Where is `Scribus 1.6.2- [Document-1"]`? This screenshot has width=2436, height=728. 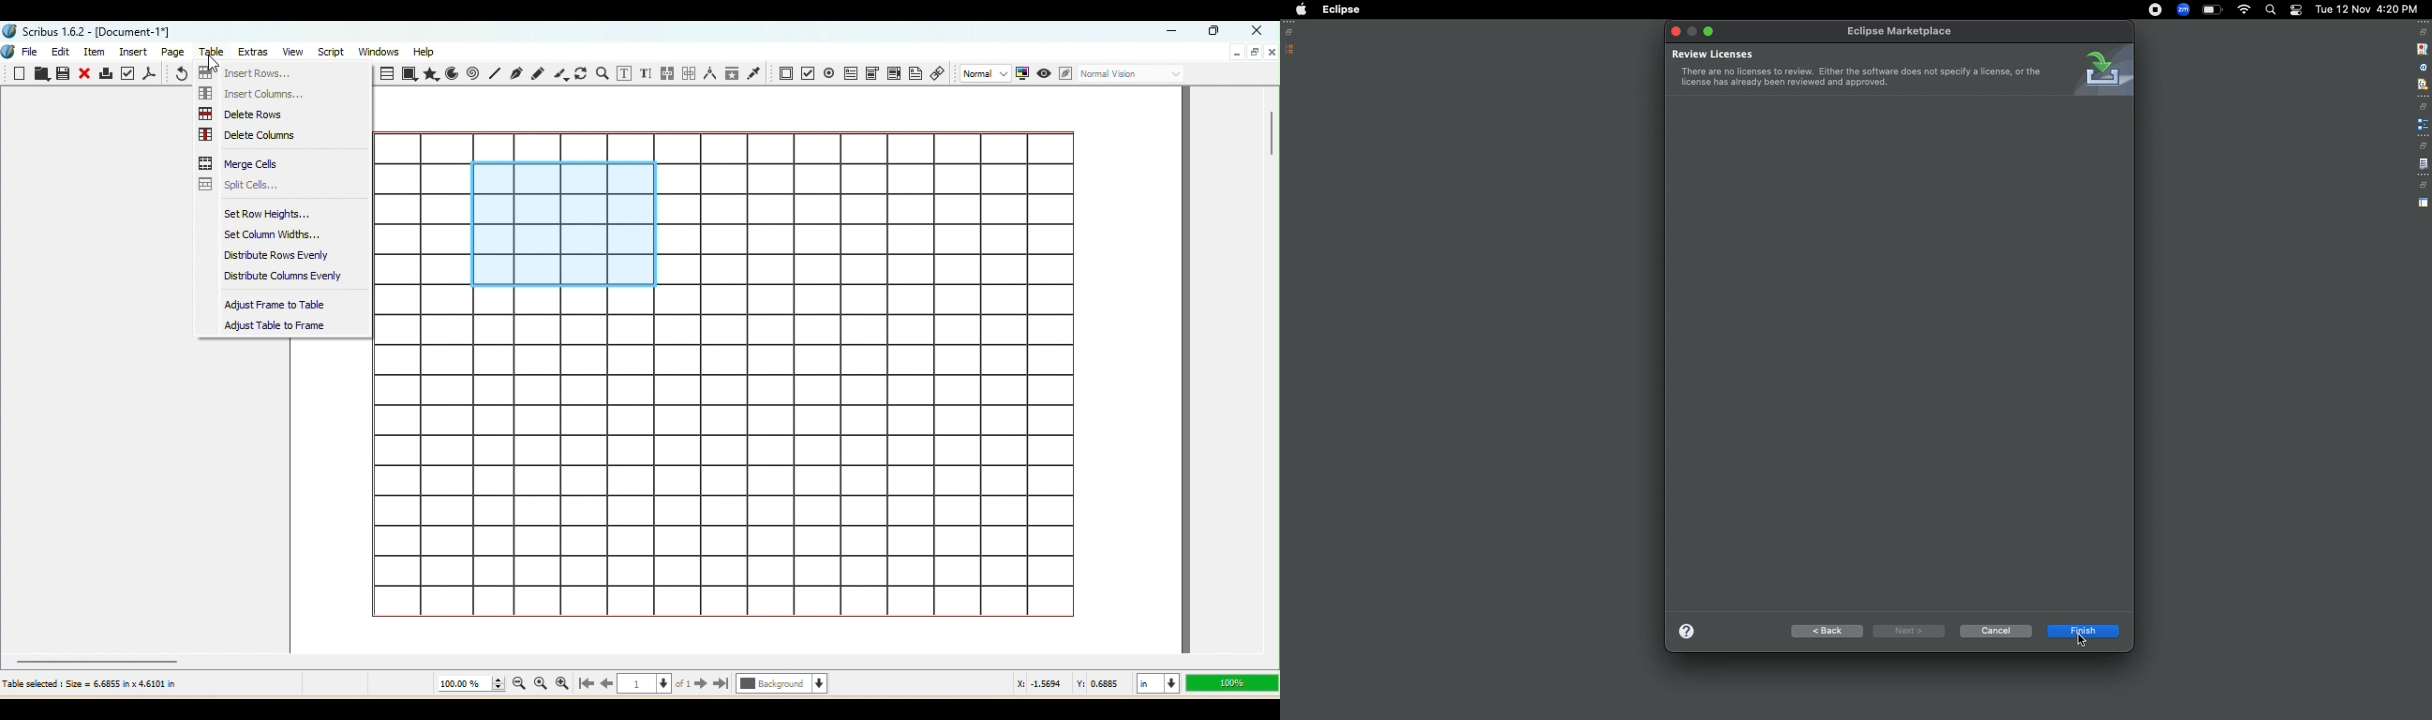
Scribus 1.6.2- [Document-1"] is located at coordinates (90, 31).